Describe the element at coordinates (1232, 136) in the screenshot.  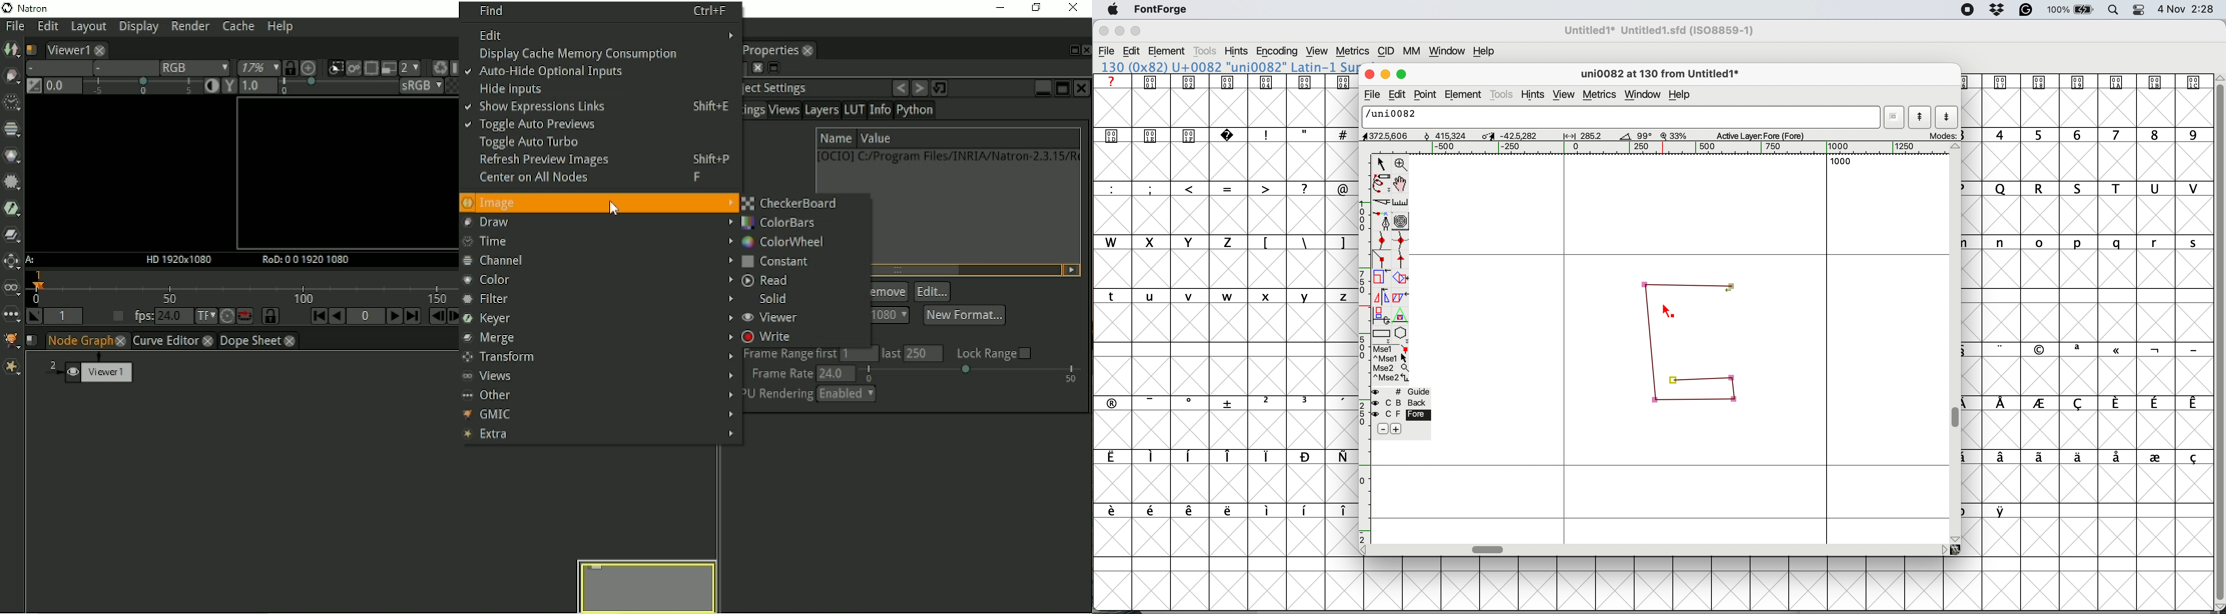
I see `symbols and special characters` at that location.